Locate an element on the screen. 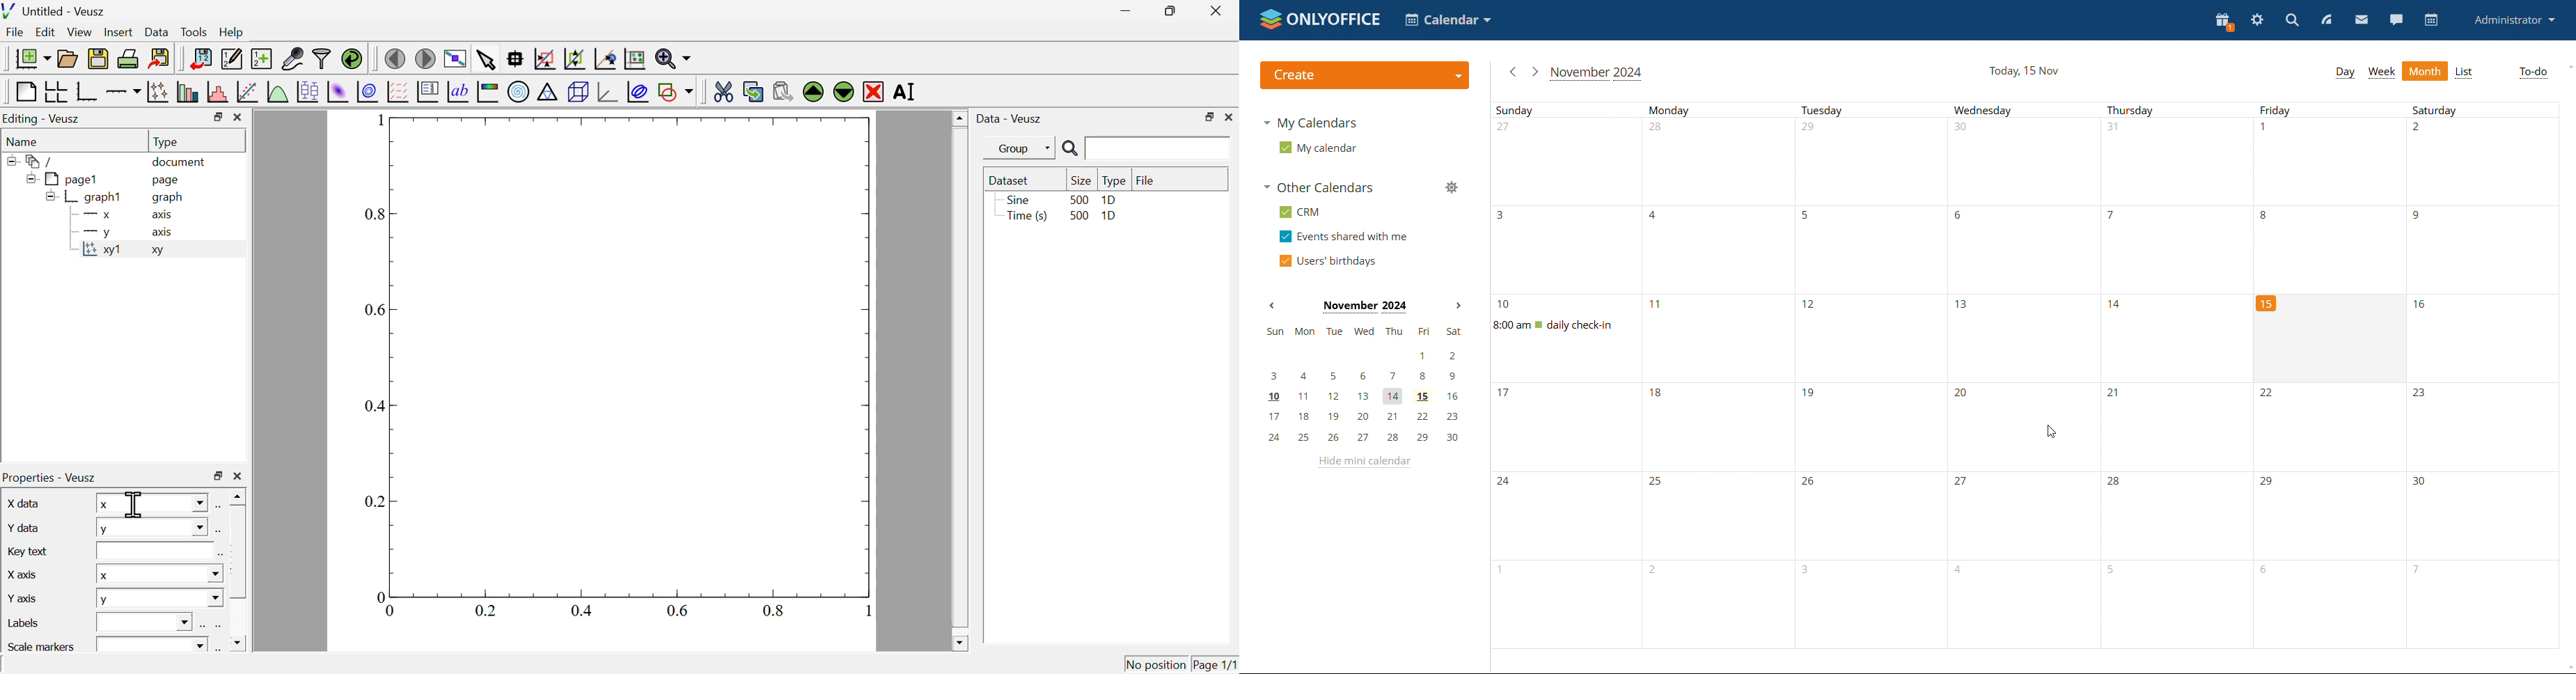  y is located at coordinates (94, 233).